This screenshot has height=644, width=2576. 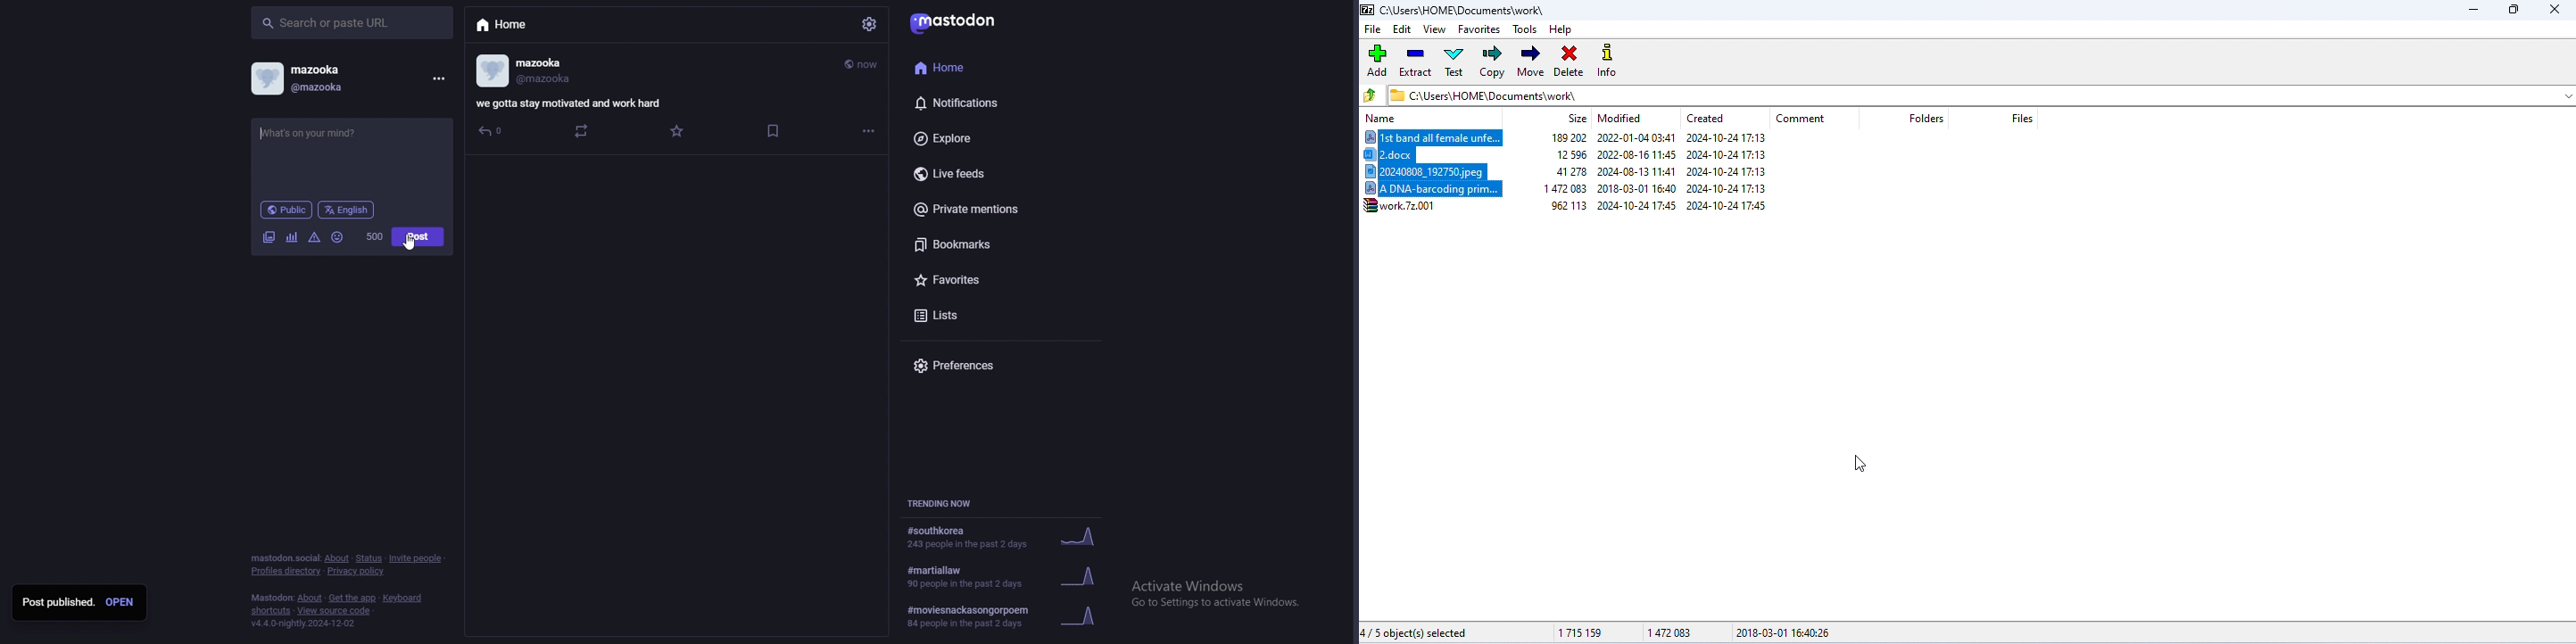 I want to click on about, so click(x=310, y=599).